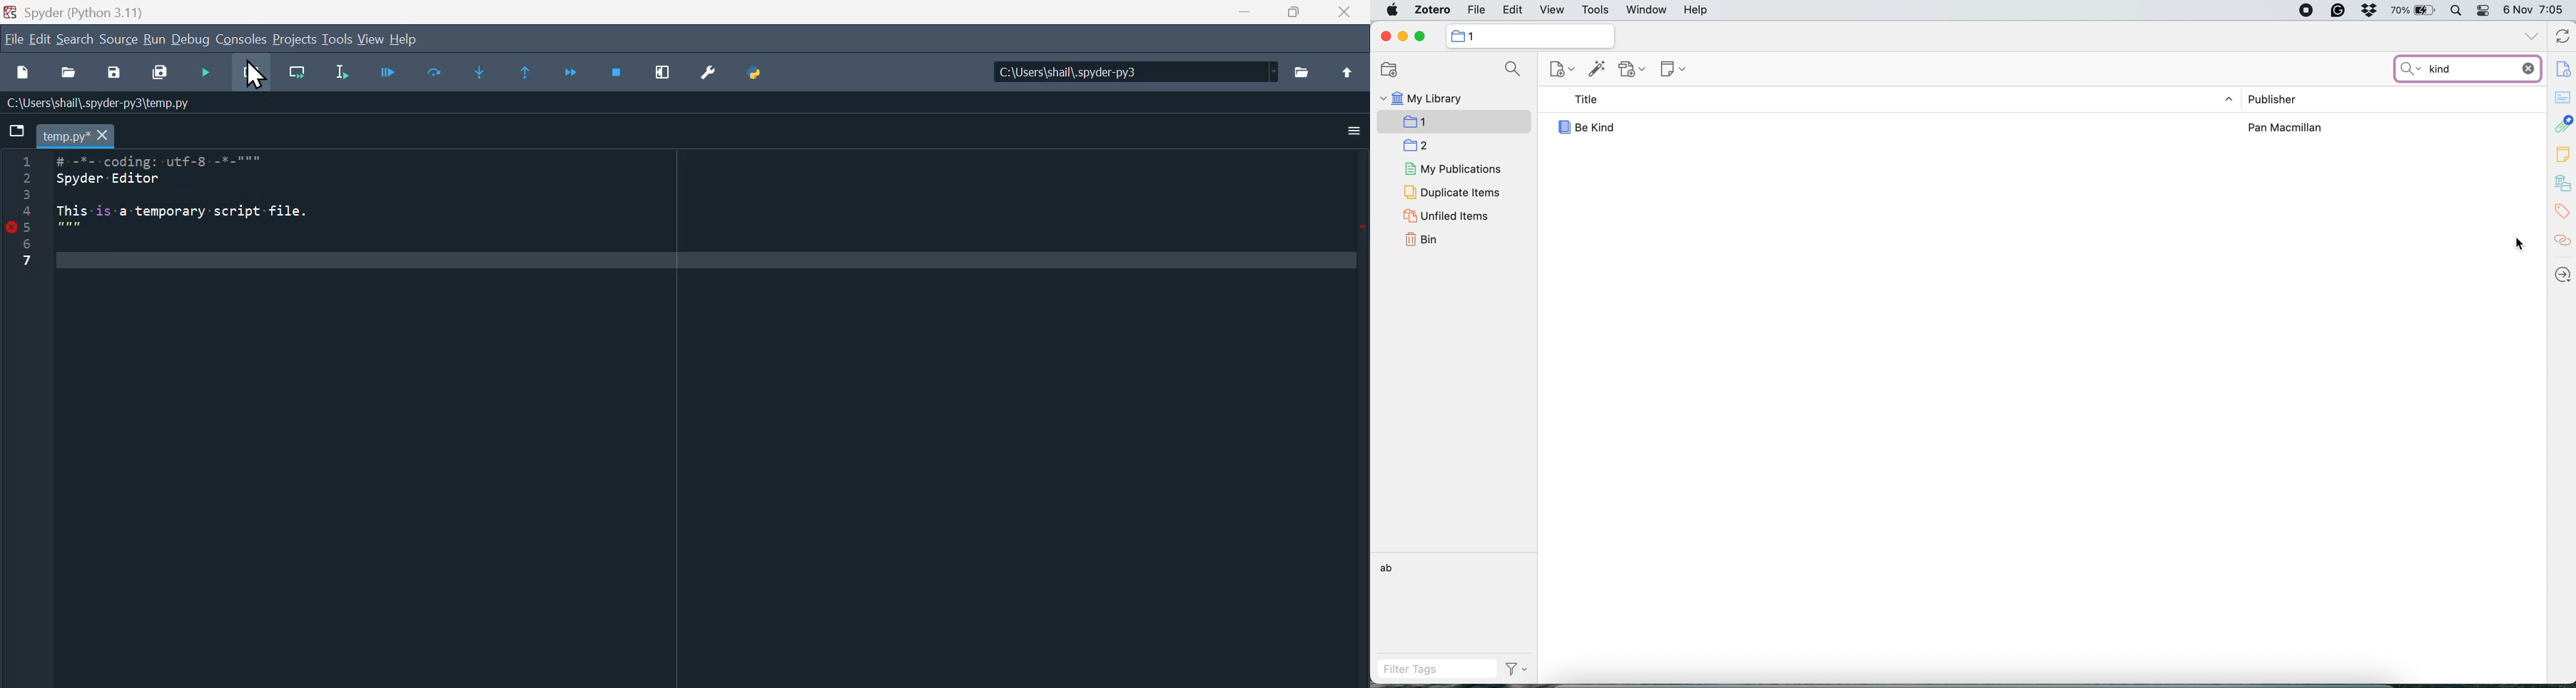 The image size is (2576, 700). Describe the element at coordinates (1422, 37) in the screenshot. I see `maximise` at that location.